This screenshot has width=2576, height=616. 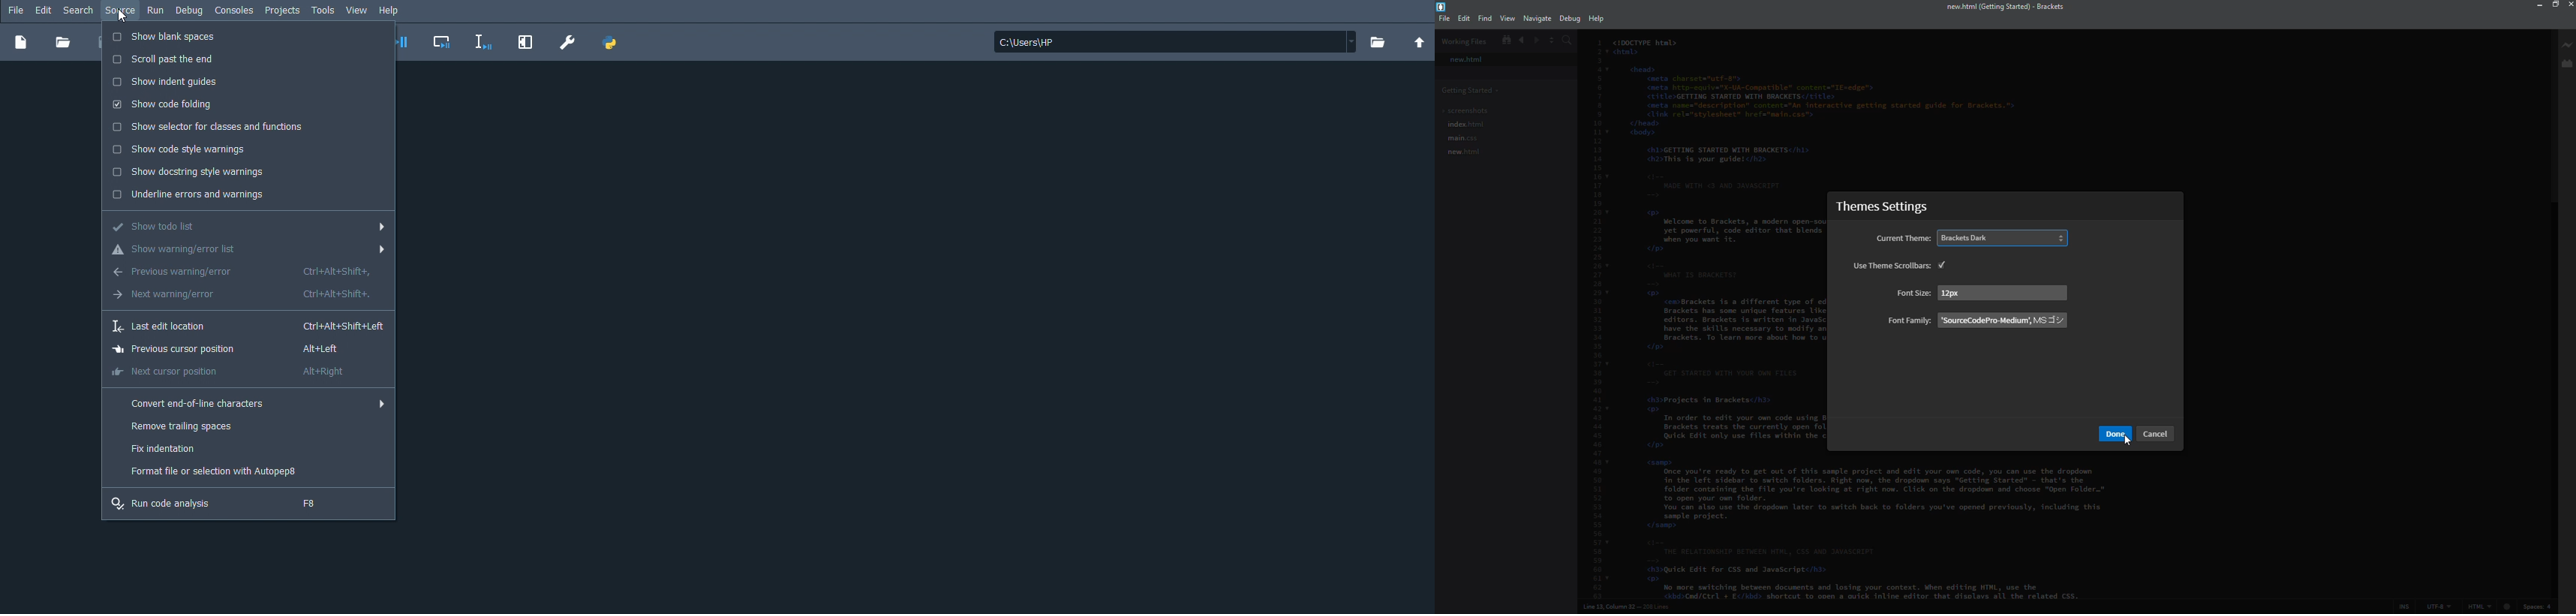 I want to click on Previous cursor position, so click(x=228, y=349).